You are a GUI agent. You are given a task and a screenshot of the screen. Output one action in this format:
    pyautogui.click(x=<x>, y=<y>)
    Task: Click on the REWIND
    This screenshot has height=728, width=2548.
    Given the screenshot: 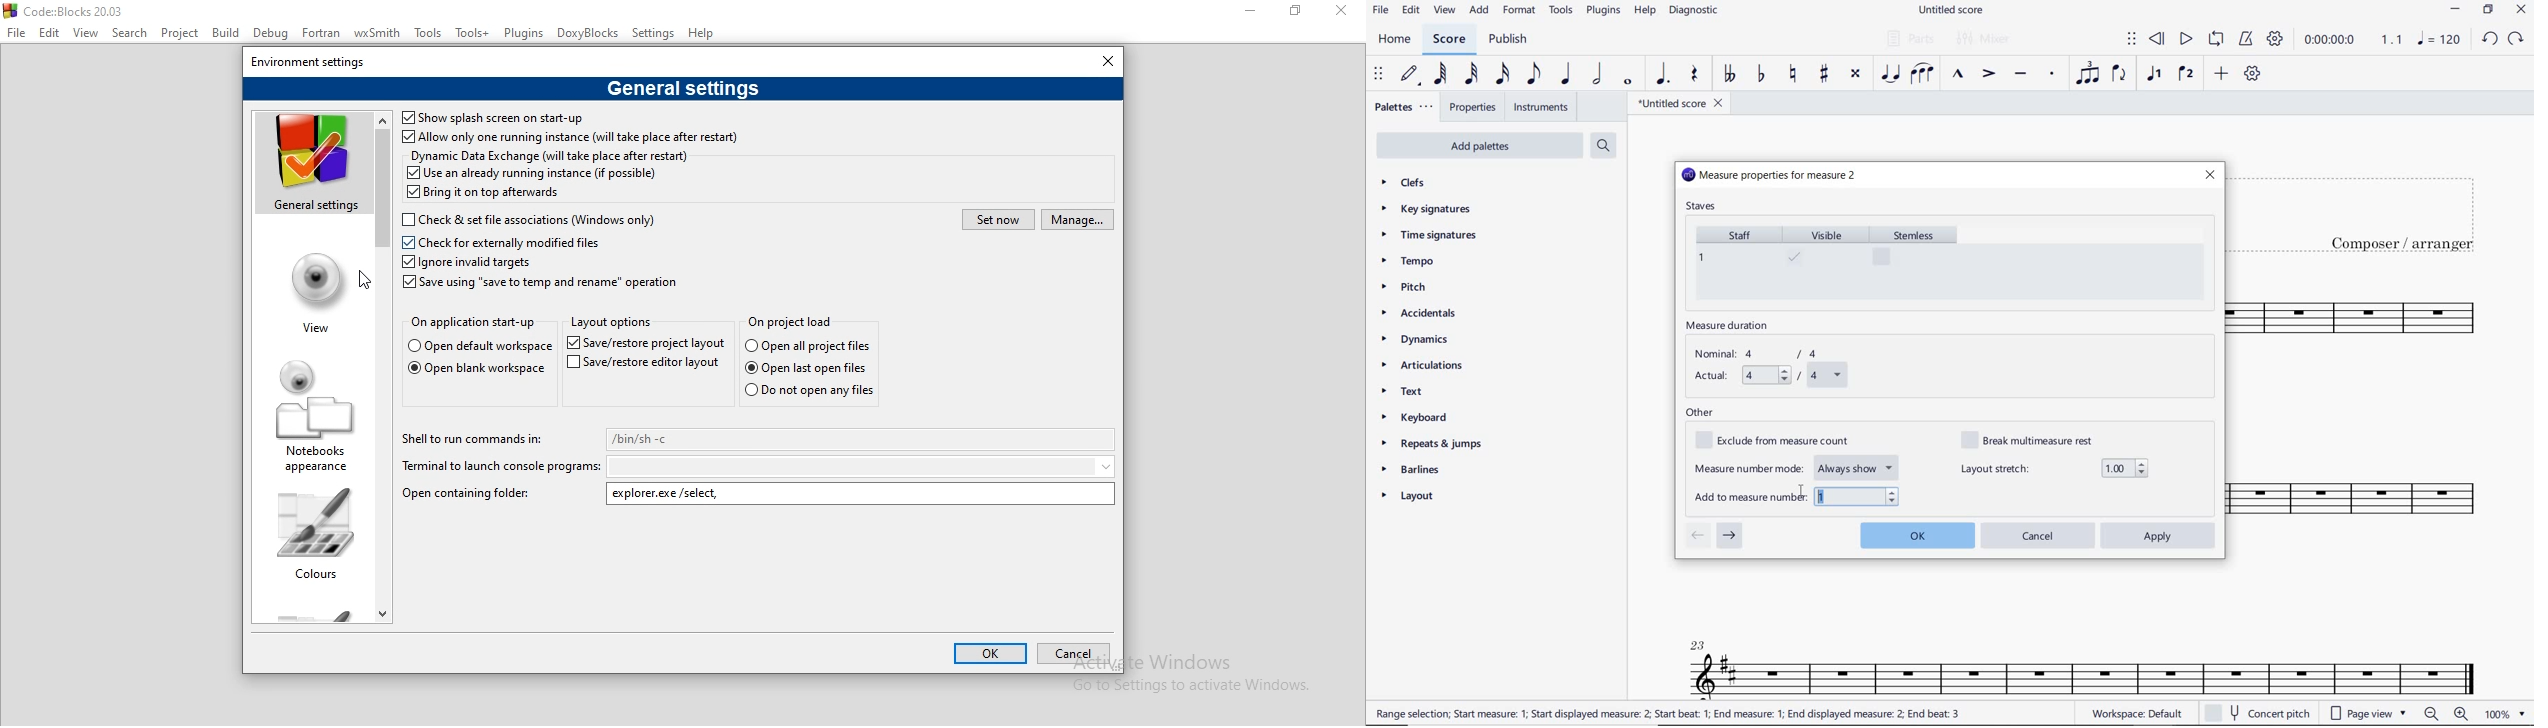 What is the action you would take?
    pyautogui.click(x=2157, y=40)
    